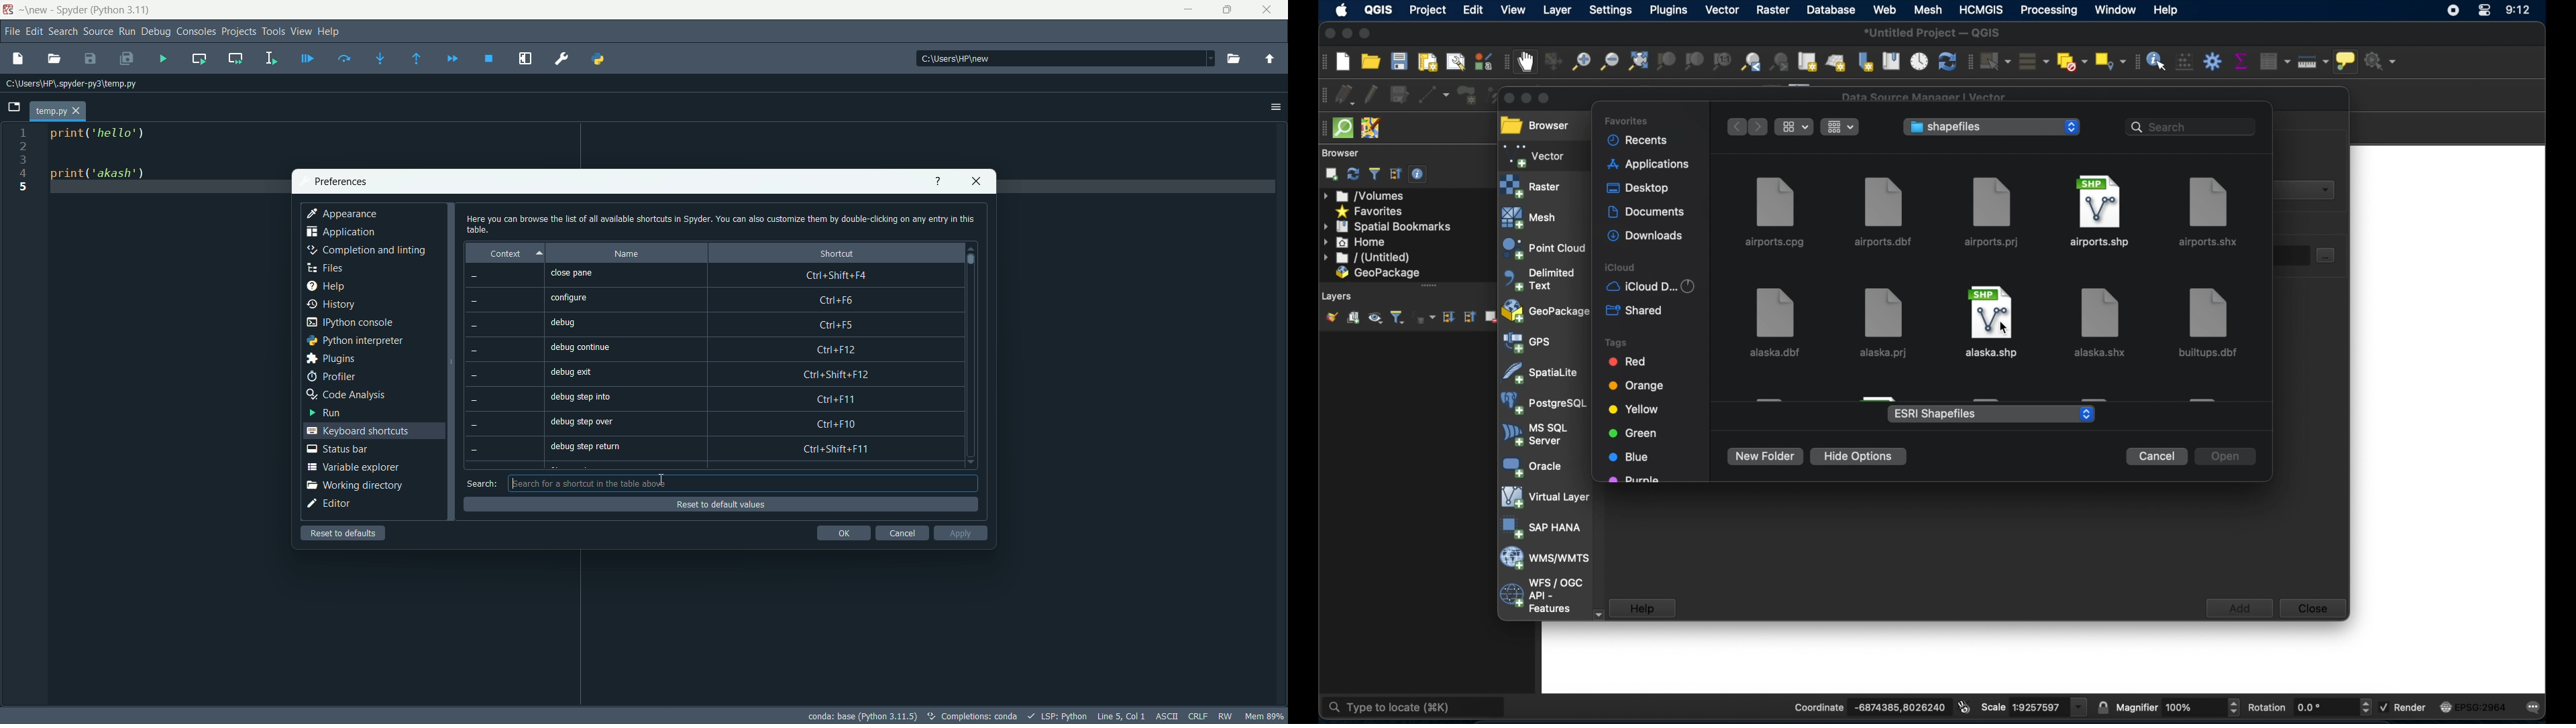 The width and height of the screenshot is (2576, 728). I want to click on -, debug step into, ctrl+f11, so click(710, 400).